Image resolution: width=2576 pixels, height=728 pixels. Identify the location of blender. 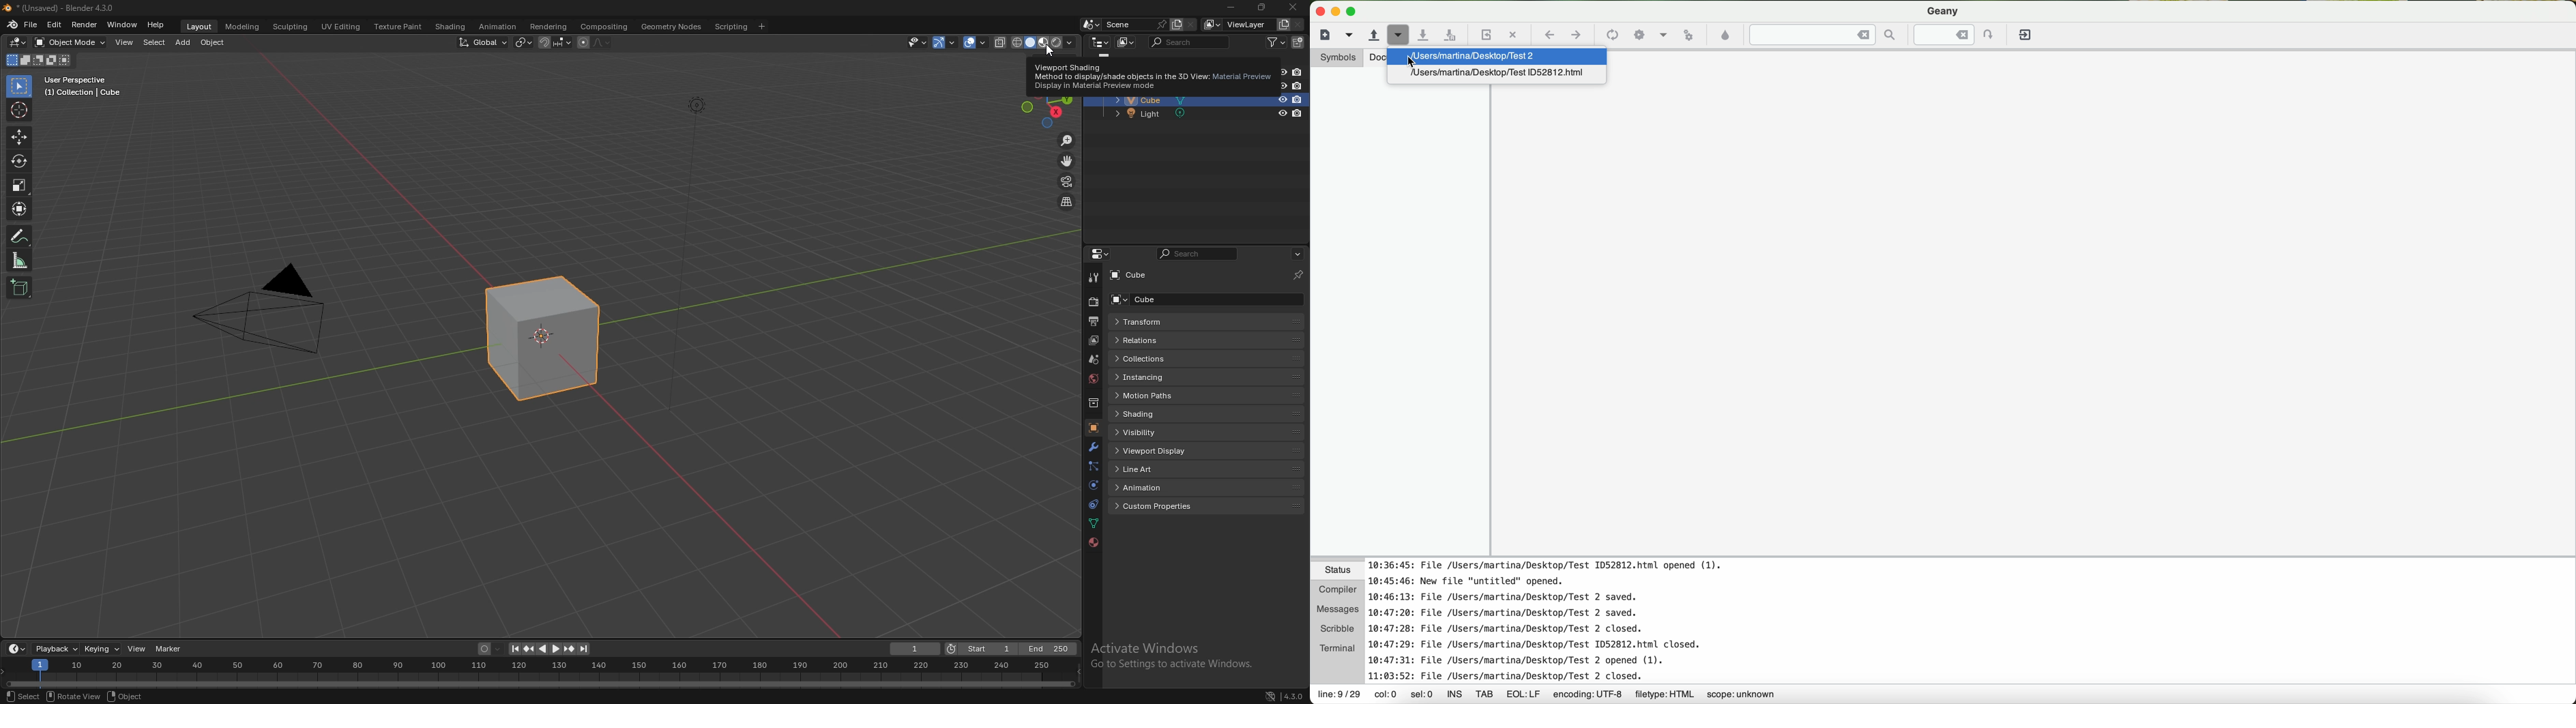
(12, 25).